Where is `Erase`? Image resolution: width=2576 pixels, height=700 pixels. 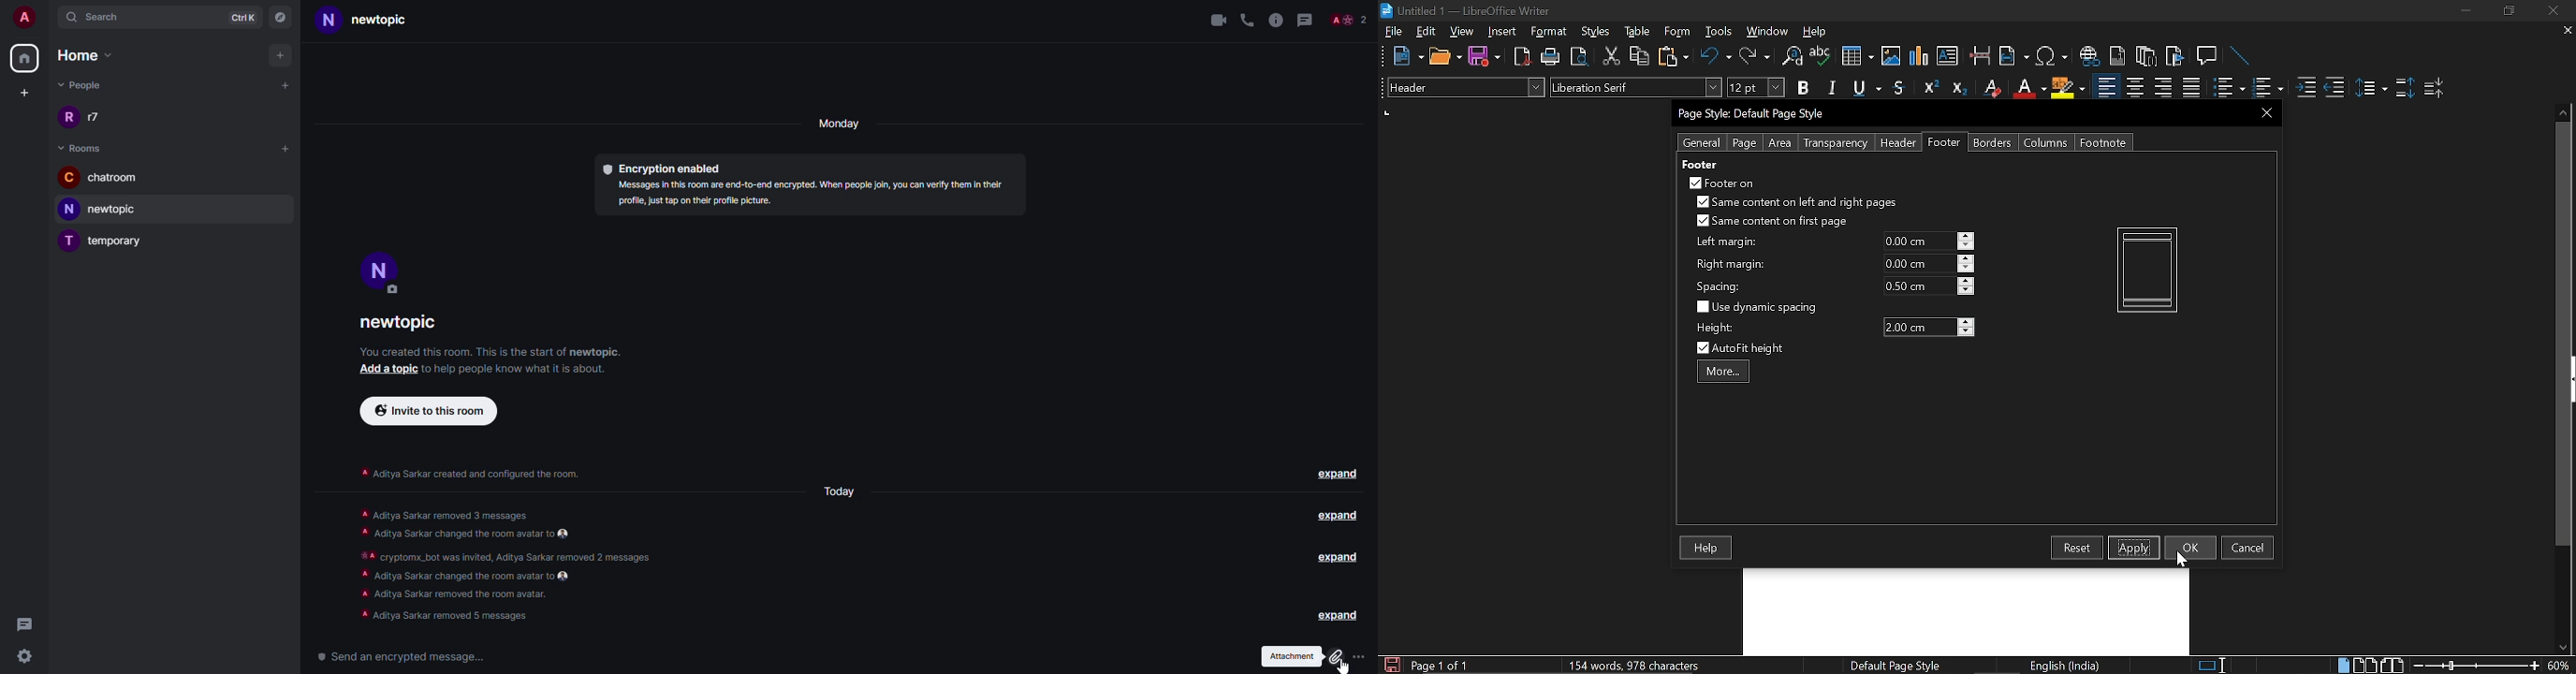
Erase is located at coordinates (1991, 88).